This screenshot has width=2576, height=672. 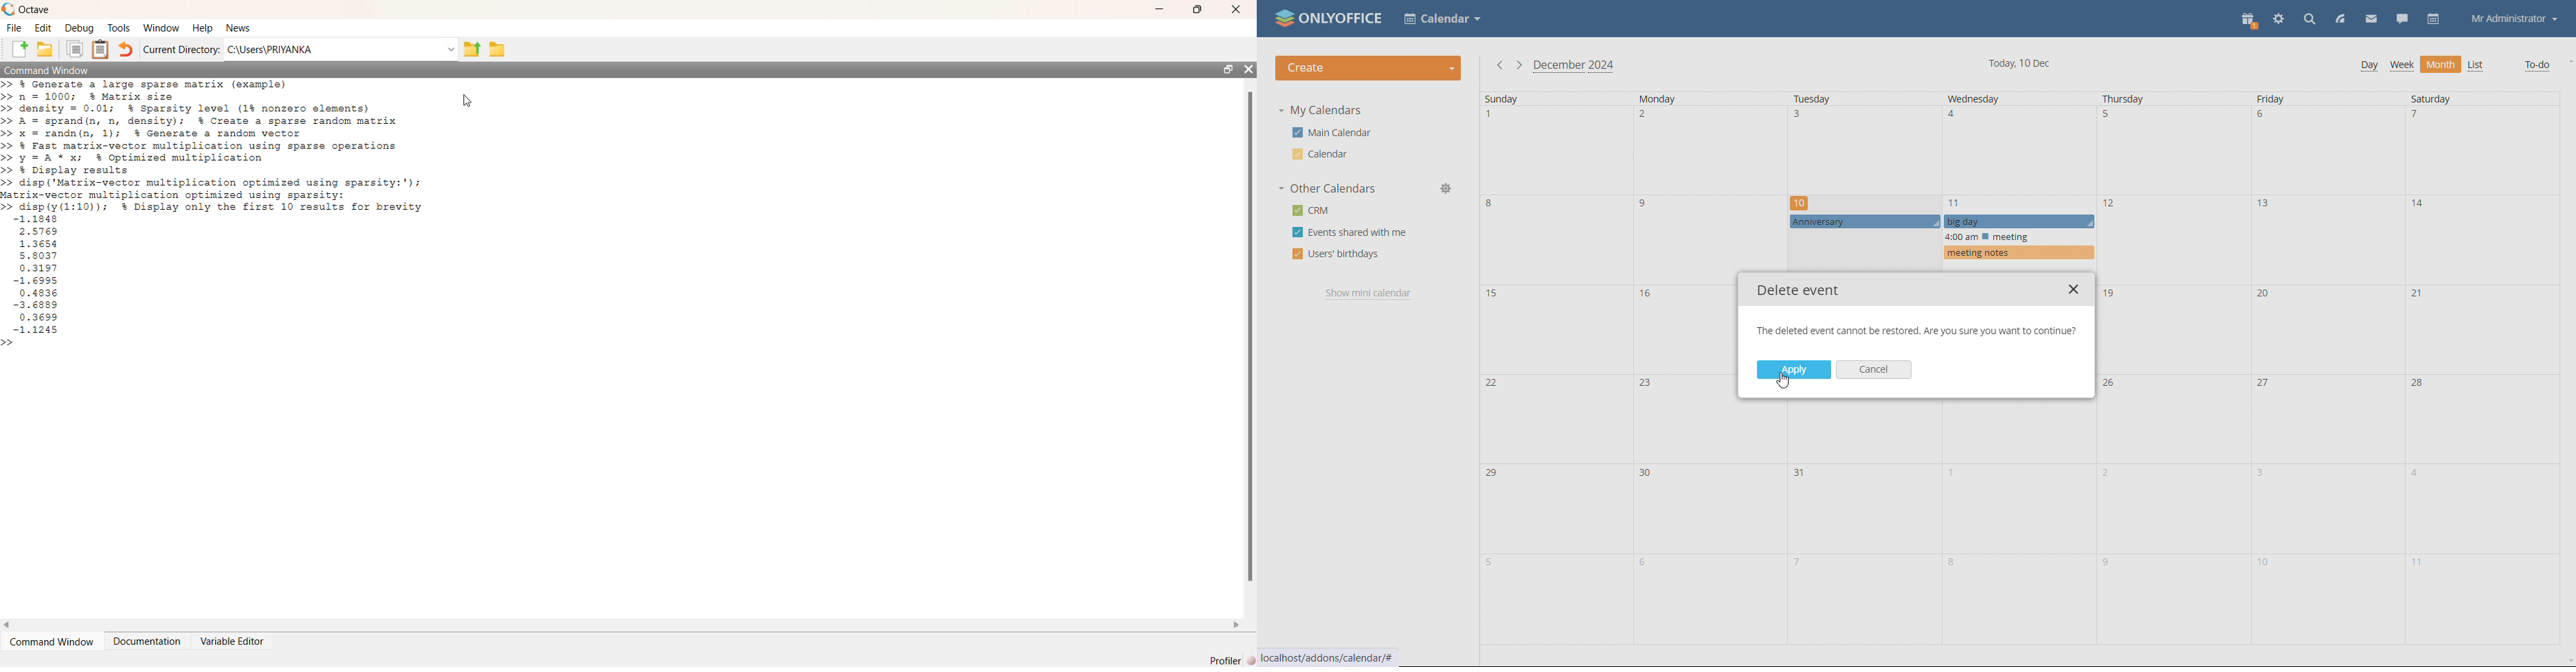 I want to click on calendar, so click(x=1321, y=154).